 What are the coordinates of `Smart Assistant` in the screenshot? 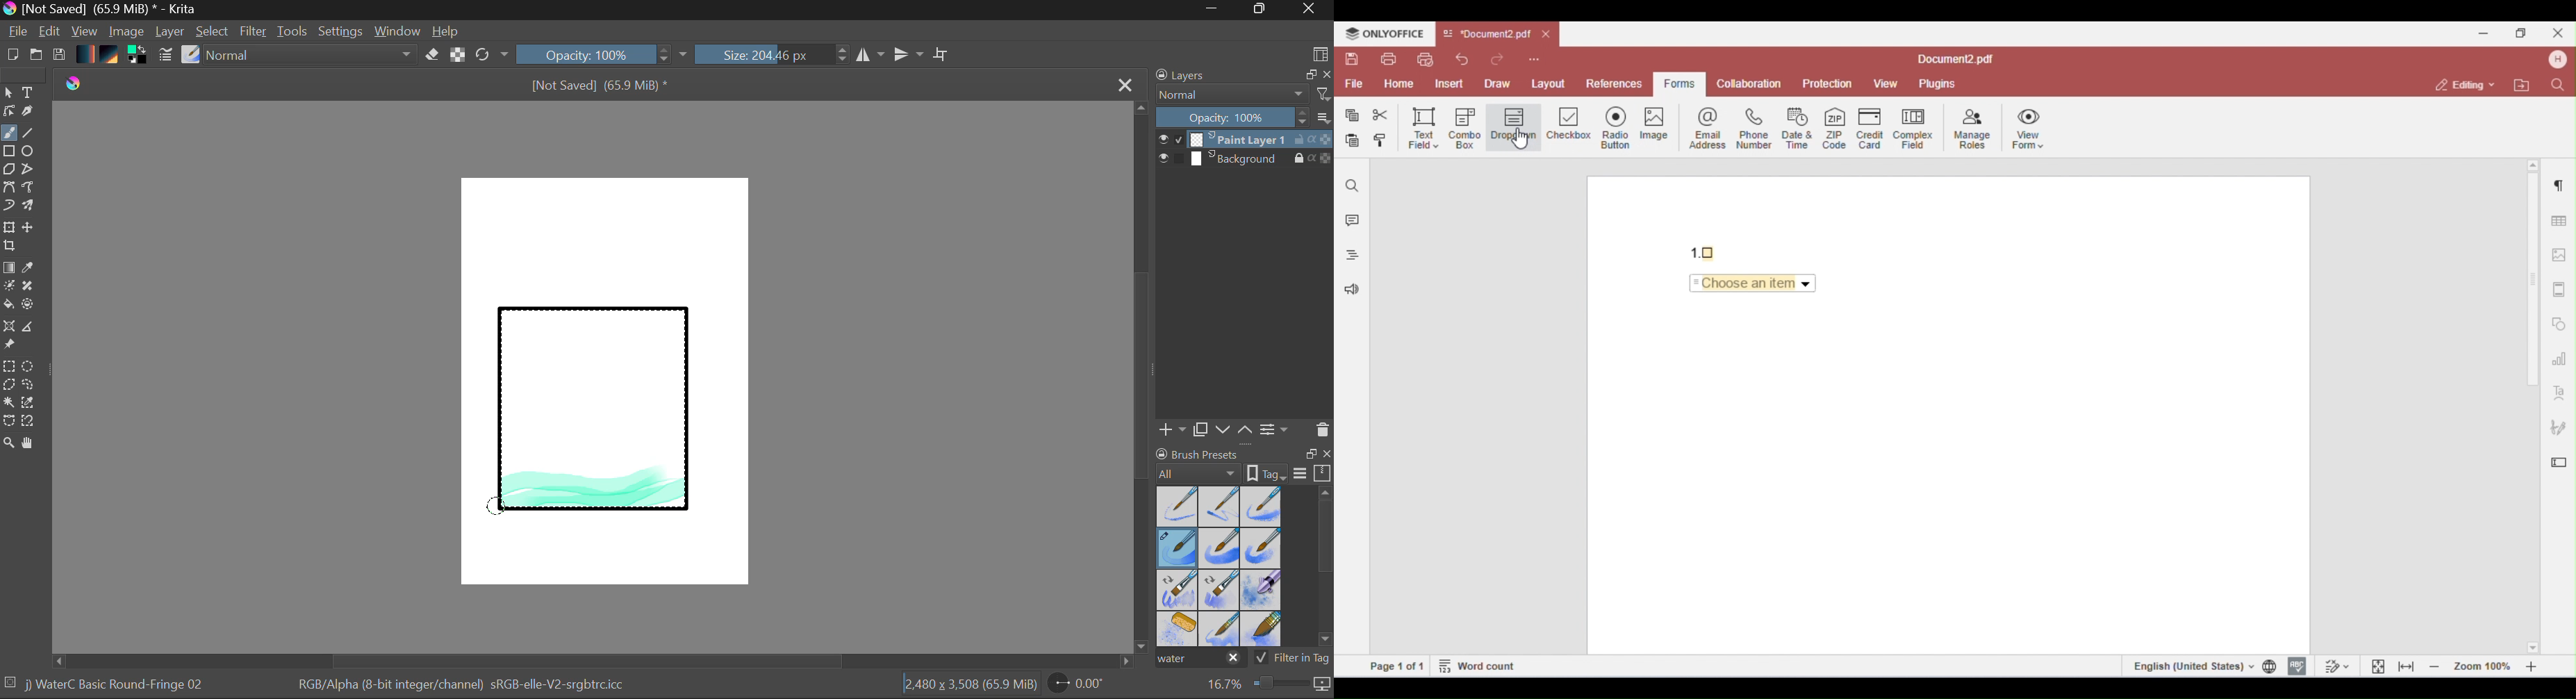 It's located at (8, 328).